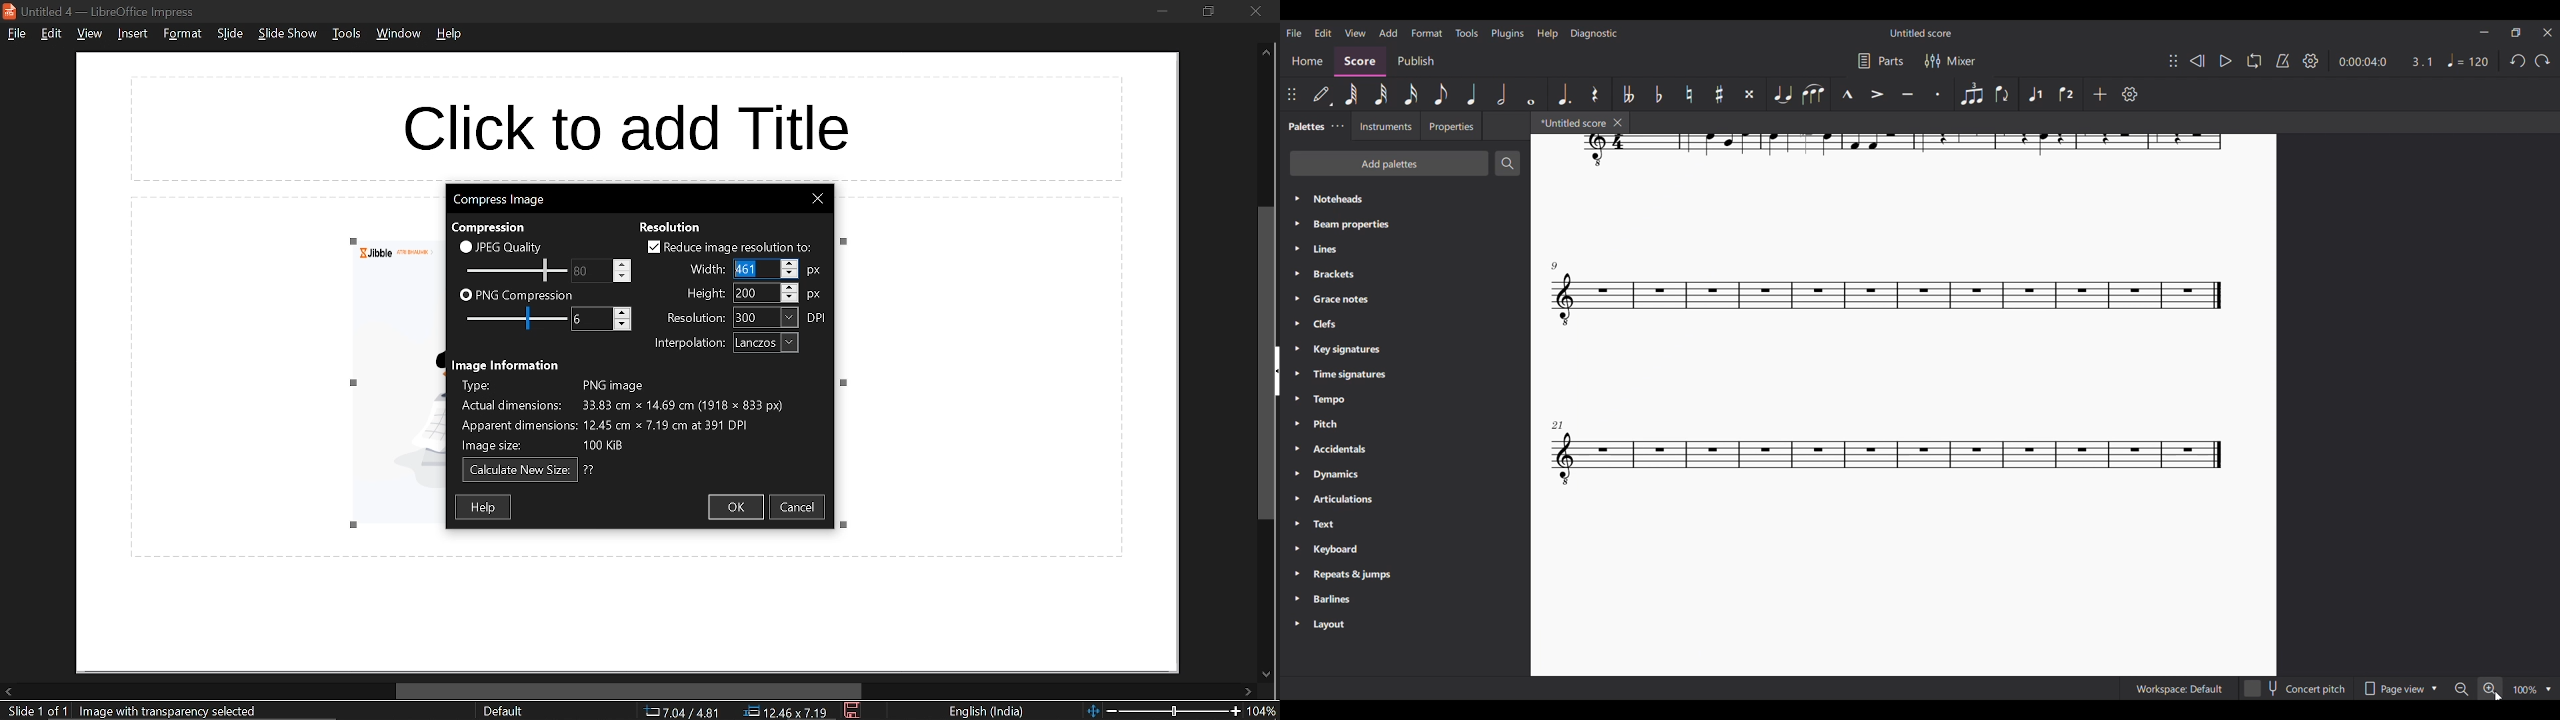 The height and width of the screenshot is (728, 2576). Describe the element at coordinates (494, 226) in the screenshot. I see `text` at that location.